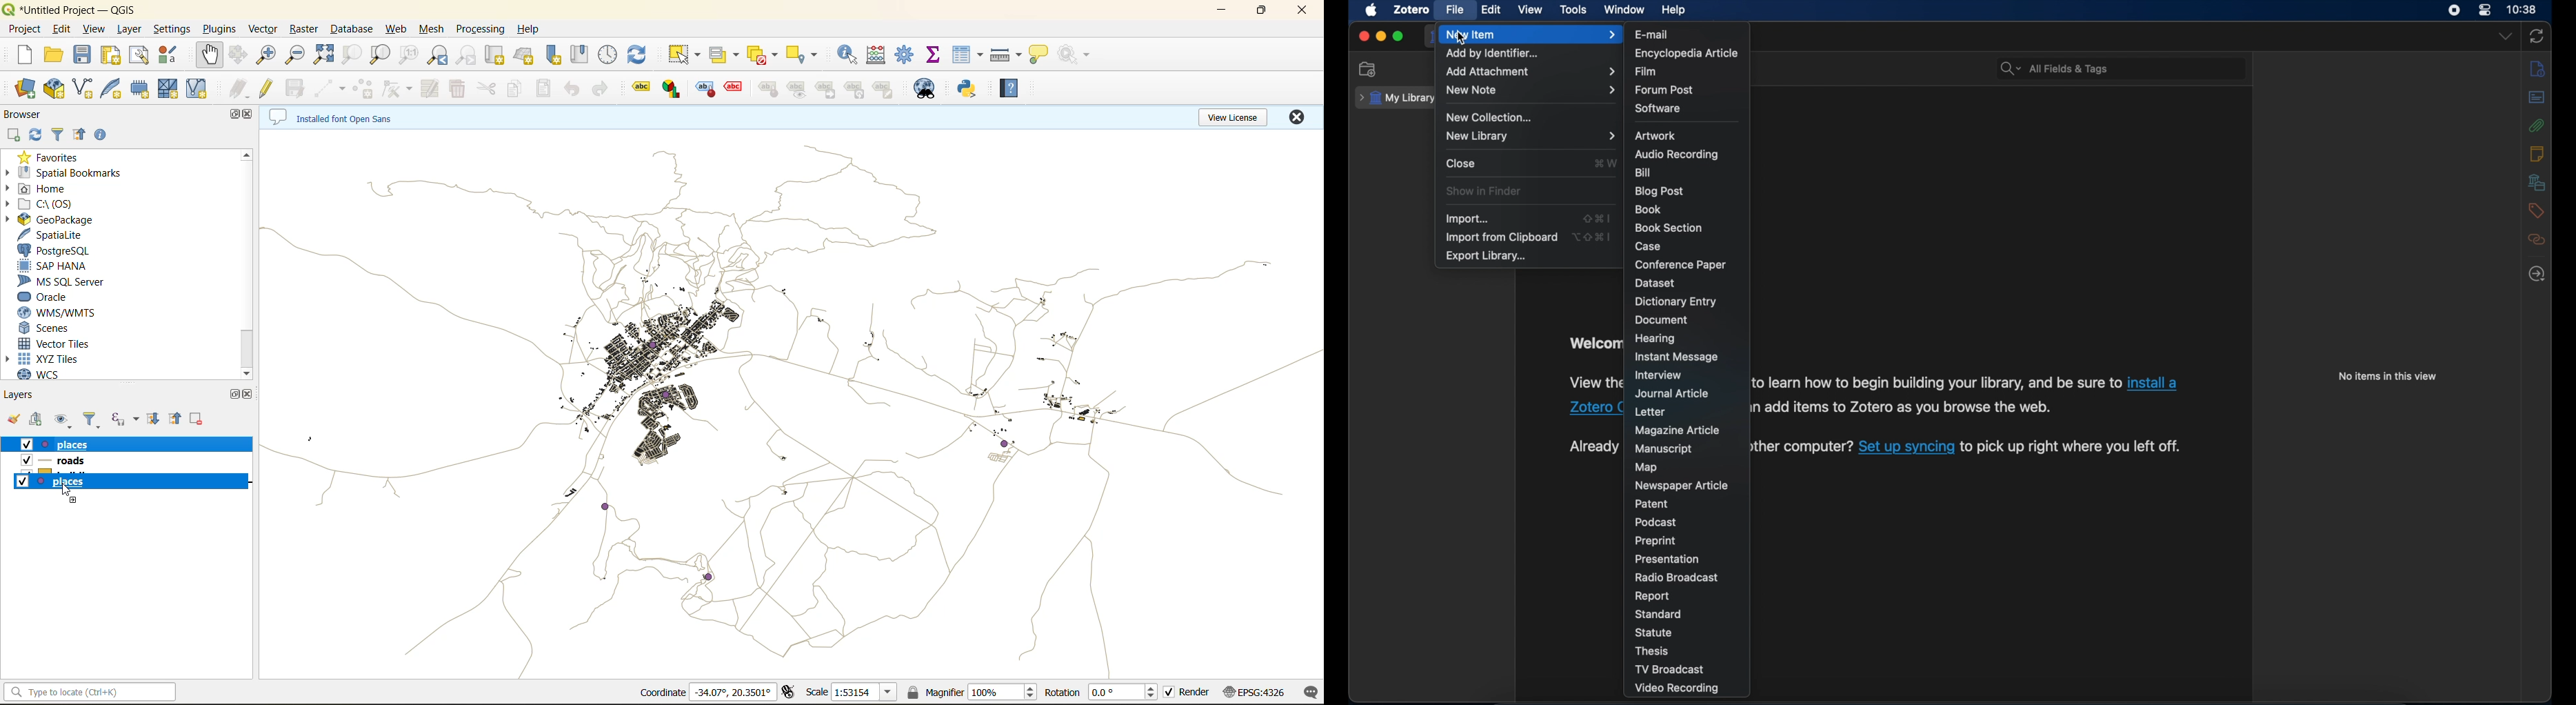 This screenshot has width=2576, height=728. What do you see at coordinates (639, 54) in the screenshot?
I see `refresh` at bounding box center [639, 54].